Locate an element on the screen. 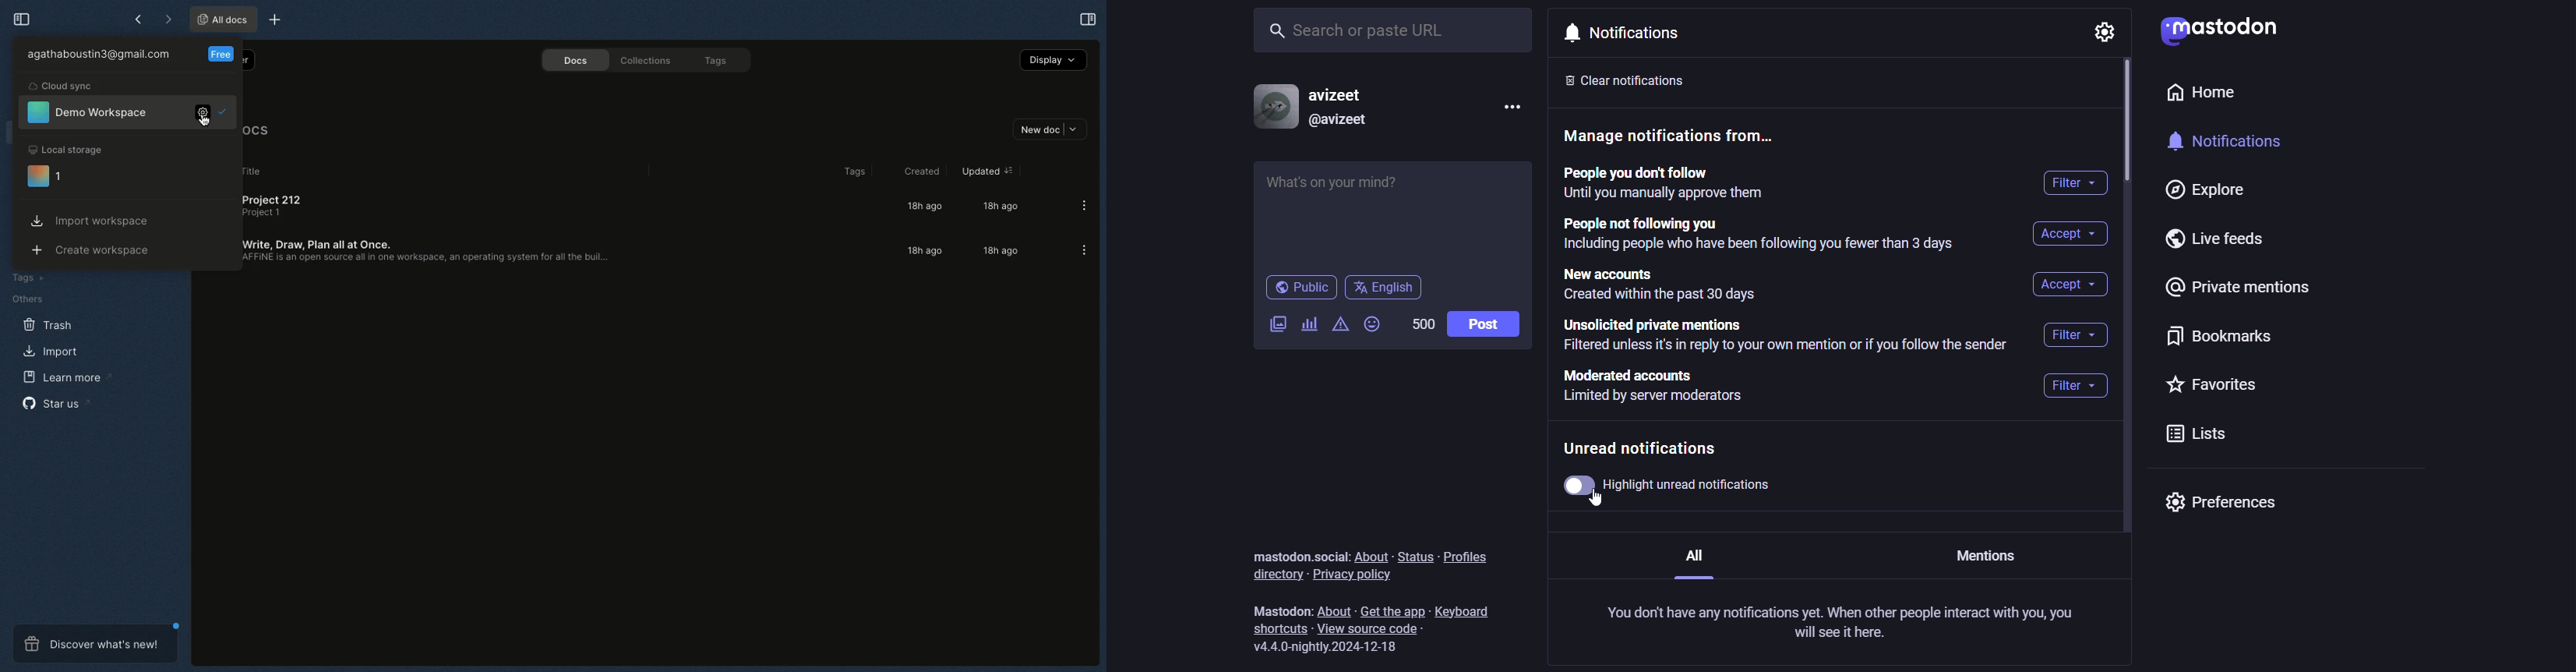 This screenshot has width=2576, height=672. notifications is located at coordinates (2227, 144).